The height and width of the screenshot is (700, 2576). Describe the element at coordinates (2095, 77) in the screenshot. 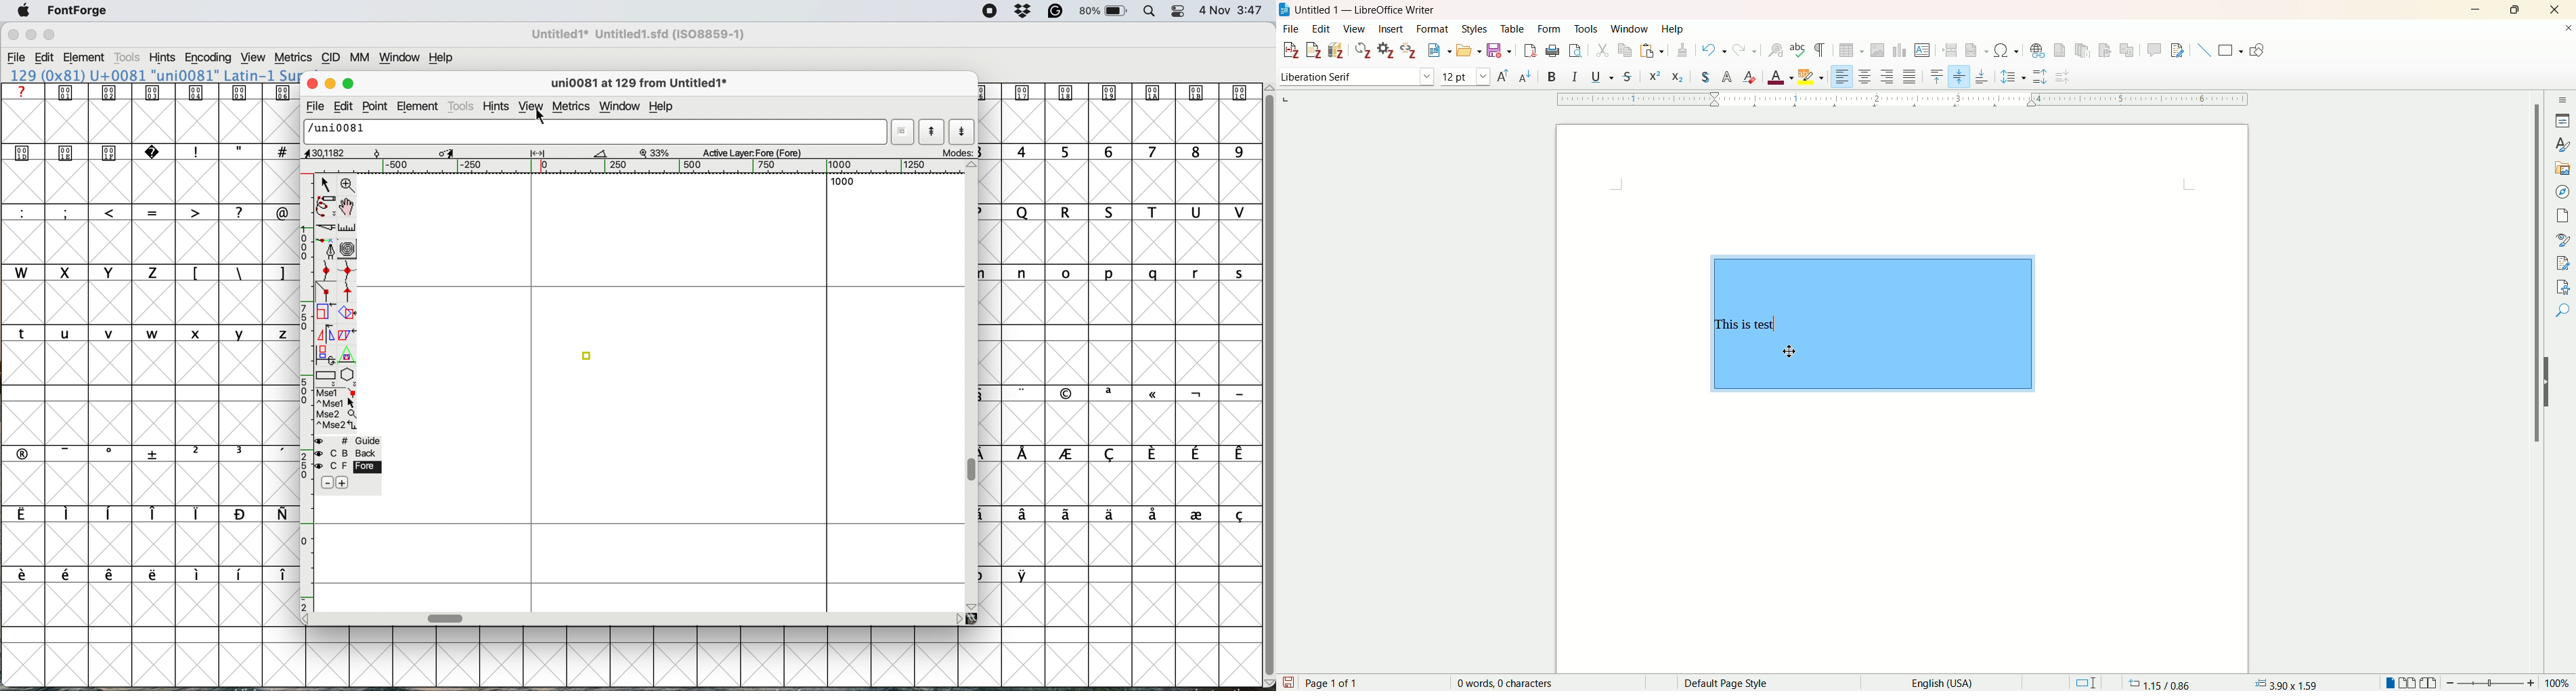

I see `point edit mode` at that location.